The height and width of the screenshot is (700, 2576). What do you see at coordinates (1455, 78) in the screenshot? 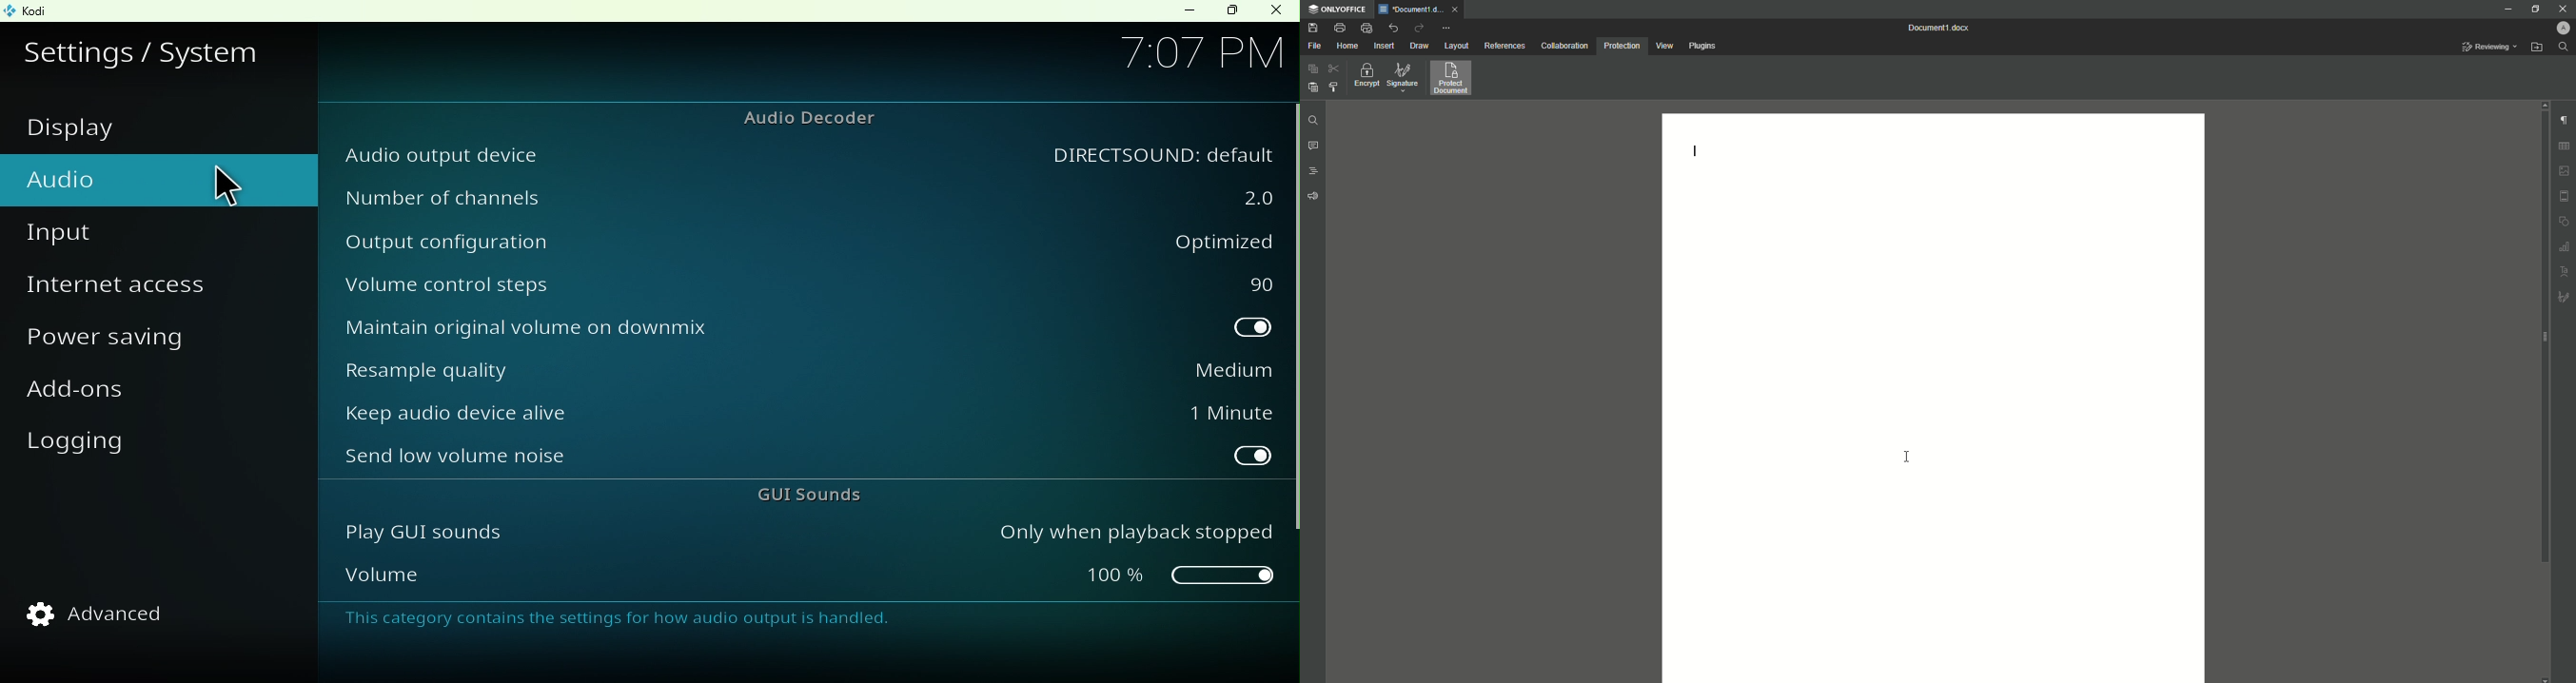
I see `Protect Document` at bounding box center [1455, 78].